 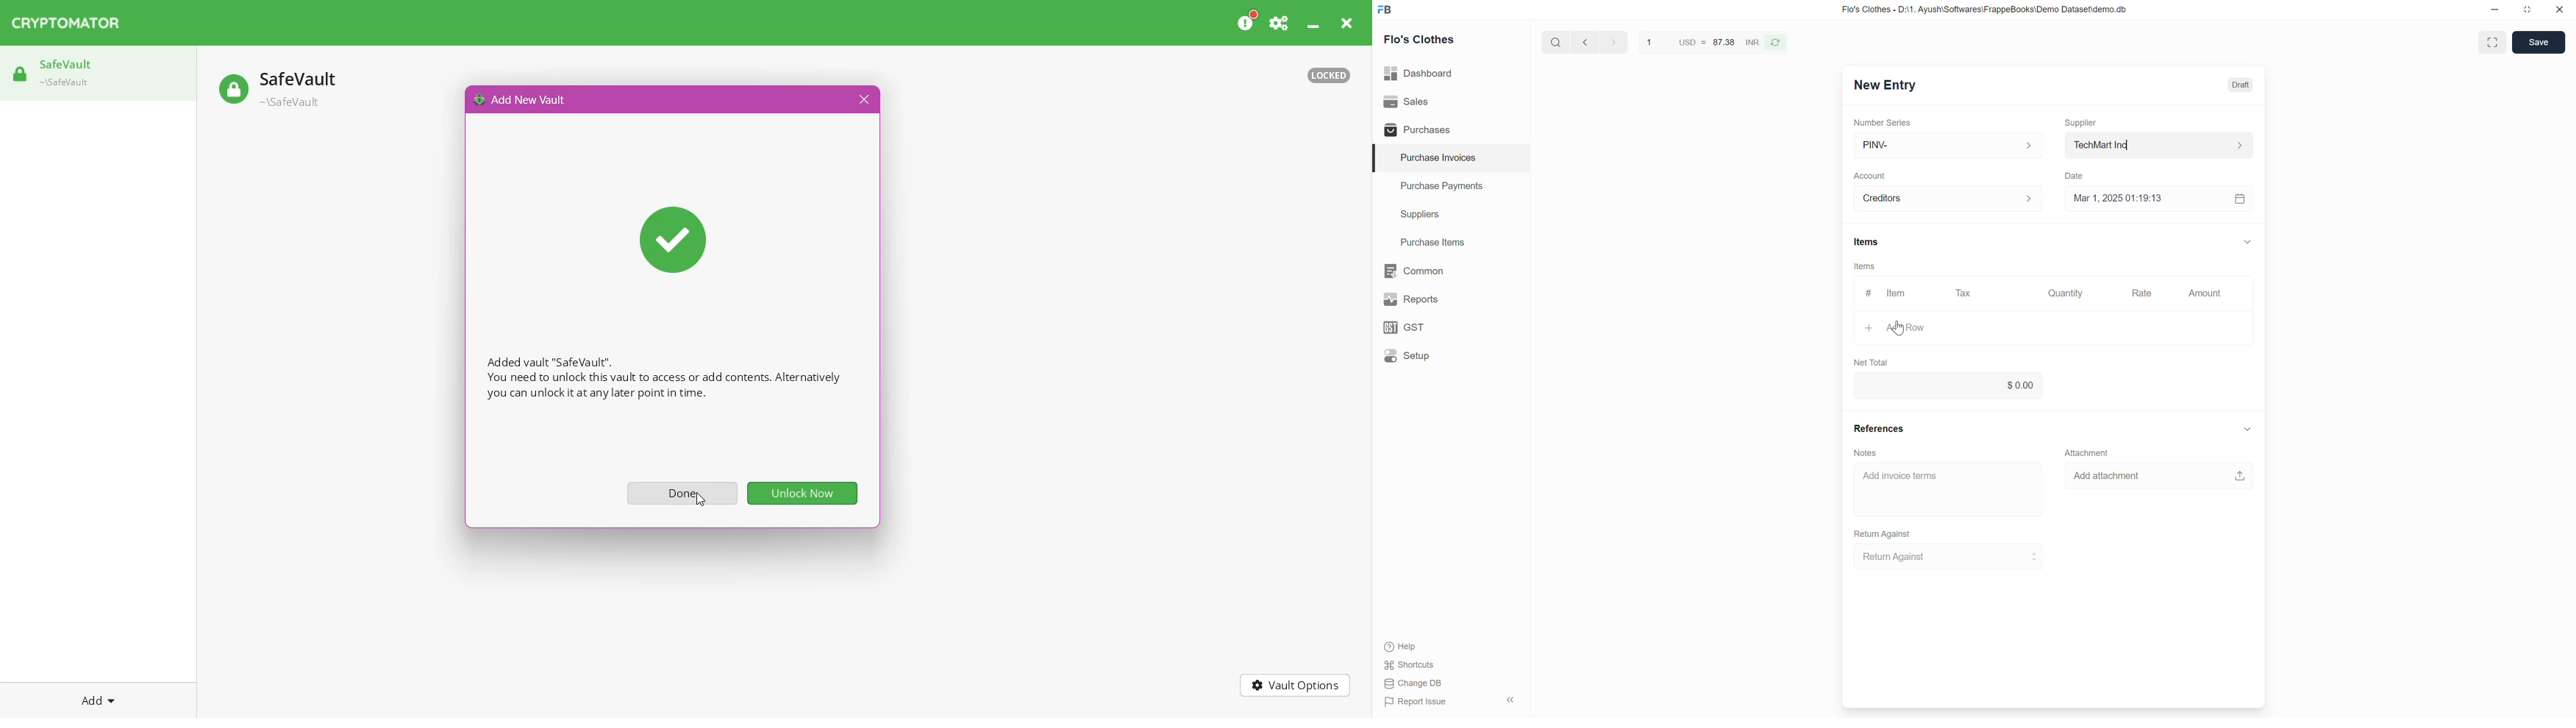 What do you see at coordinates (1612, 41) in the screenshot?
I see `previous` at bounding box center [1612, 41].